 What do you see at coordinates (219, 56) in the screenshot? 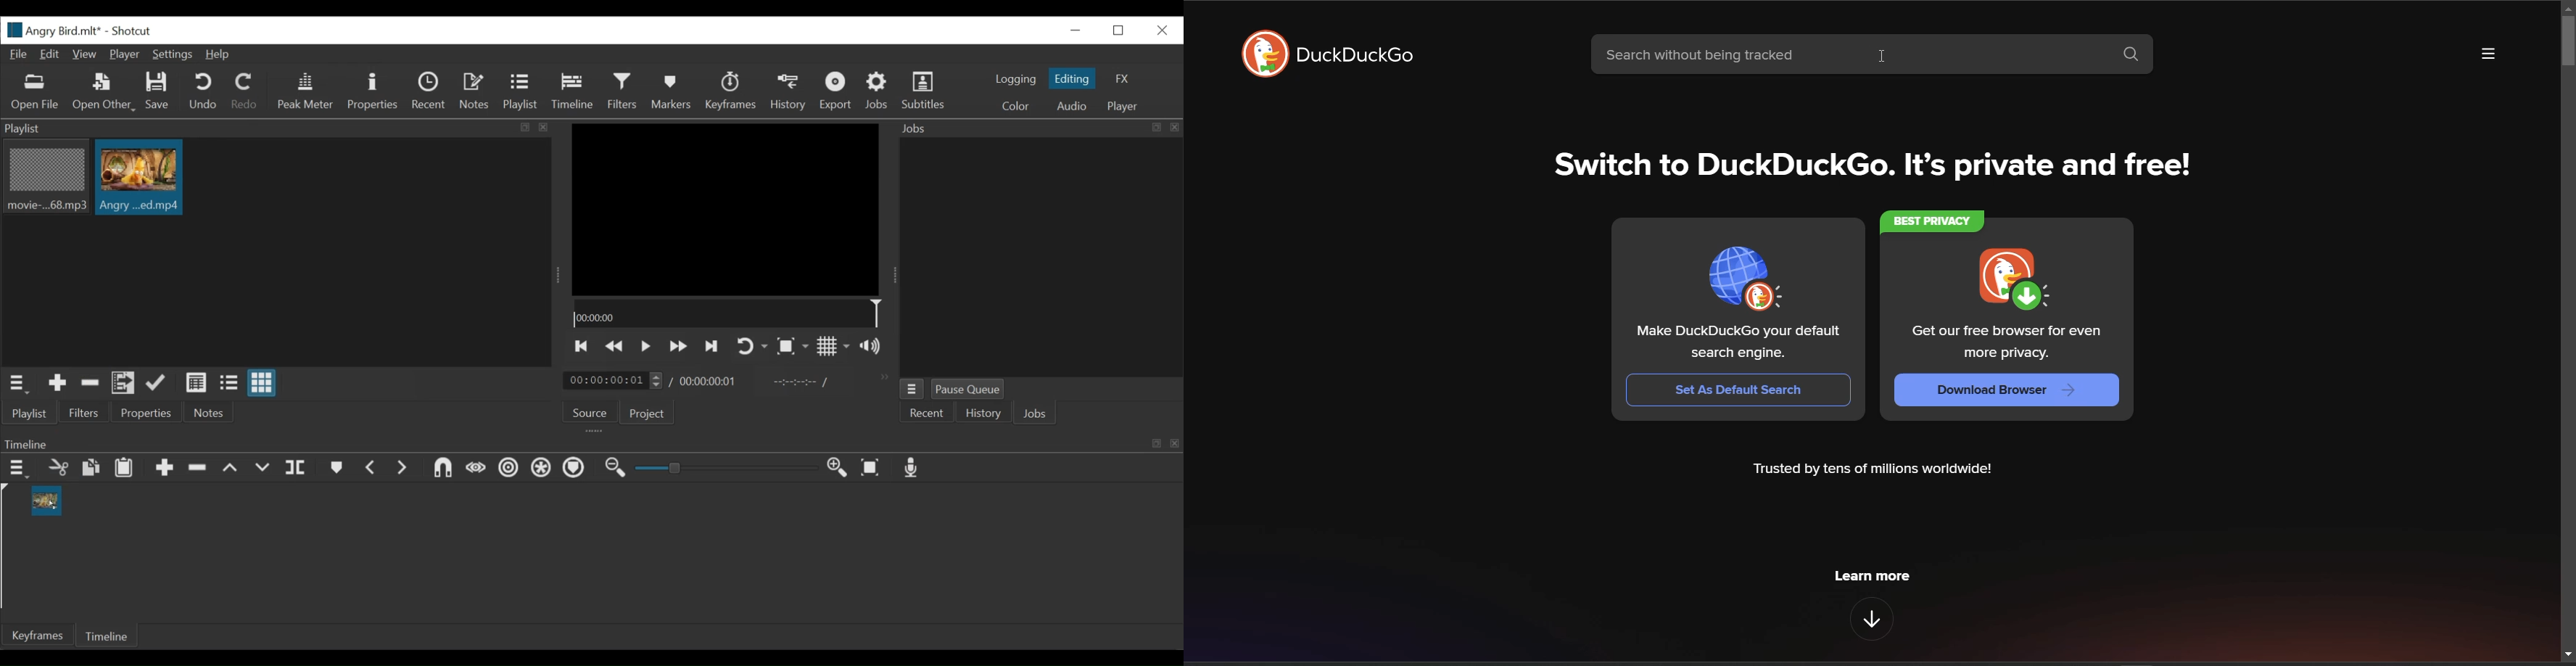
I see `Help` at bounding box center [219, 56].